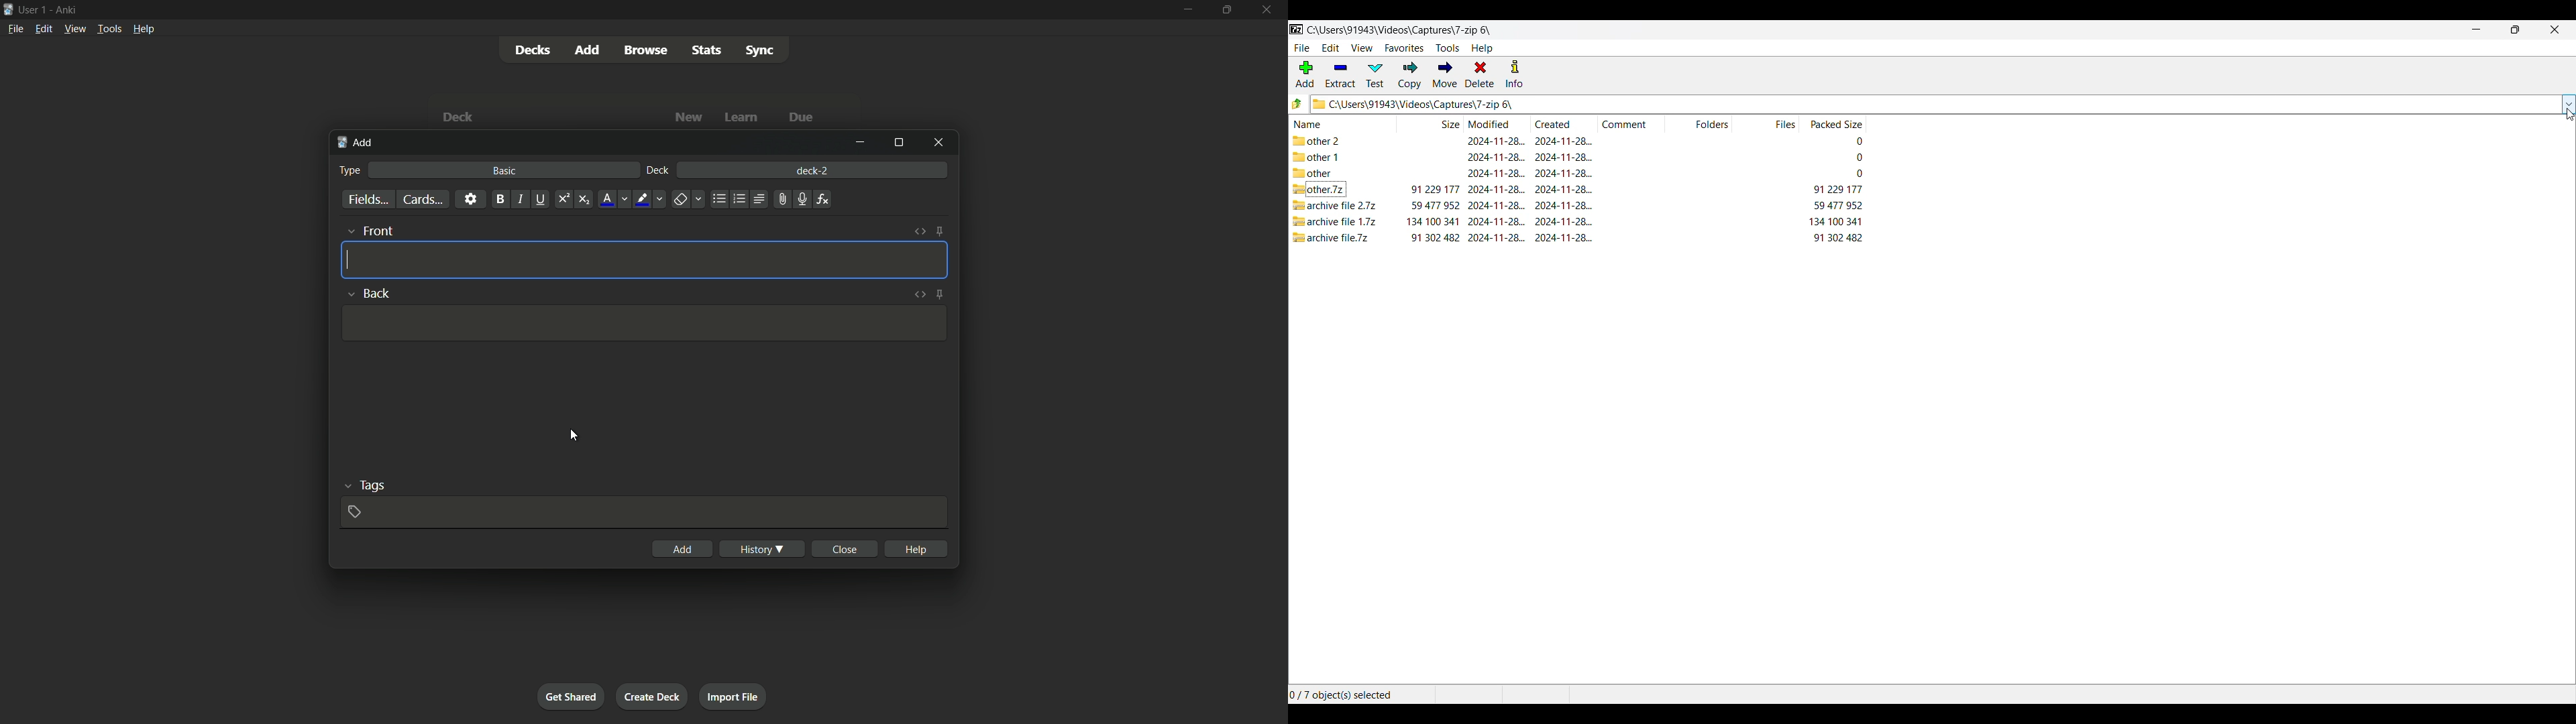 The image size is (2576, 728). I want to click on packed size, so click(1859, 173).